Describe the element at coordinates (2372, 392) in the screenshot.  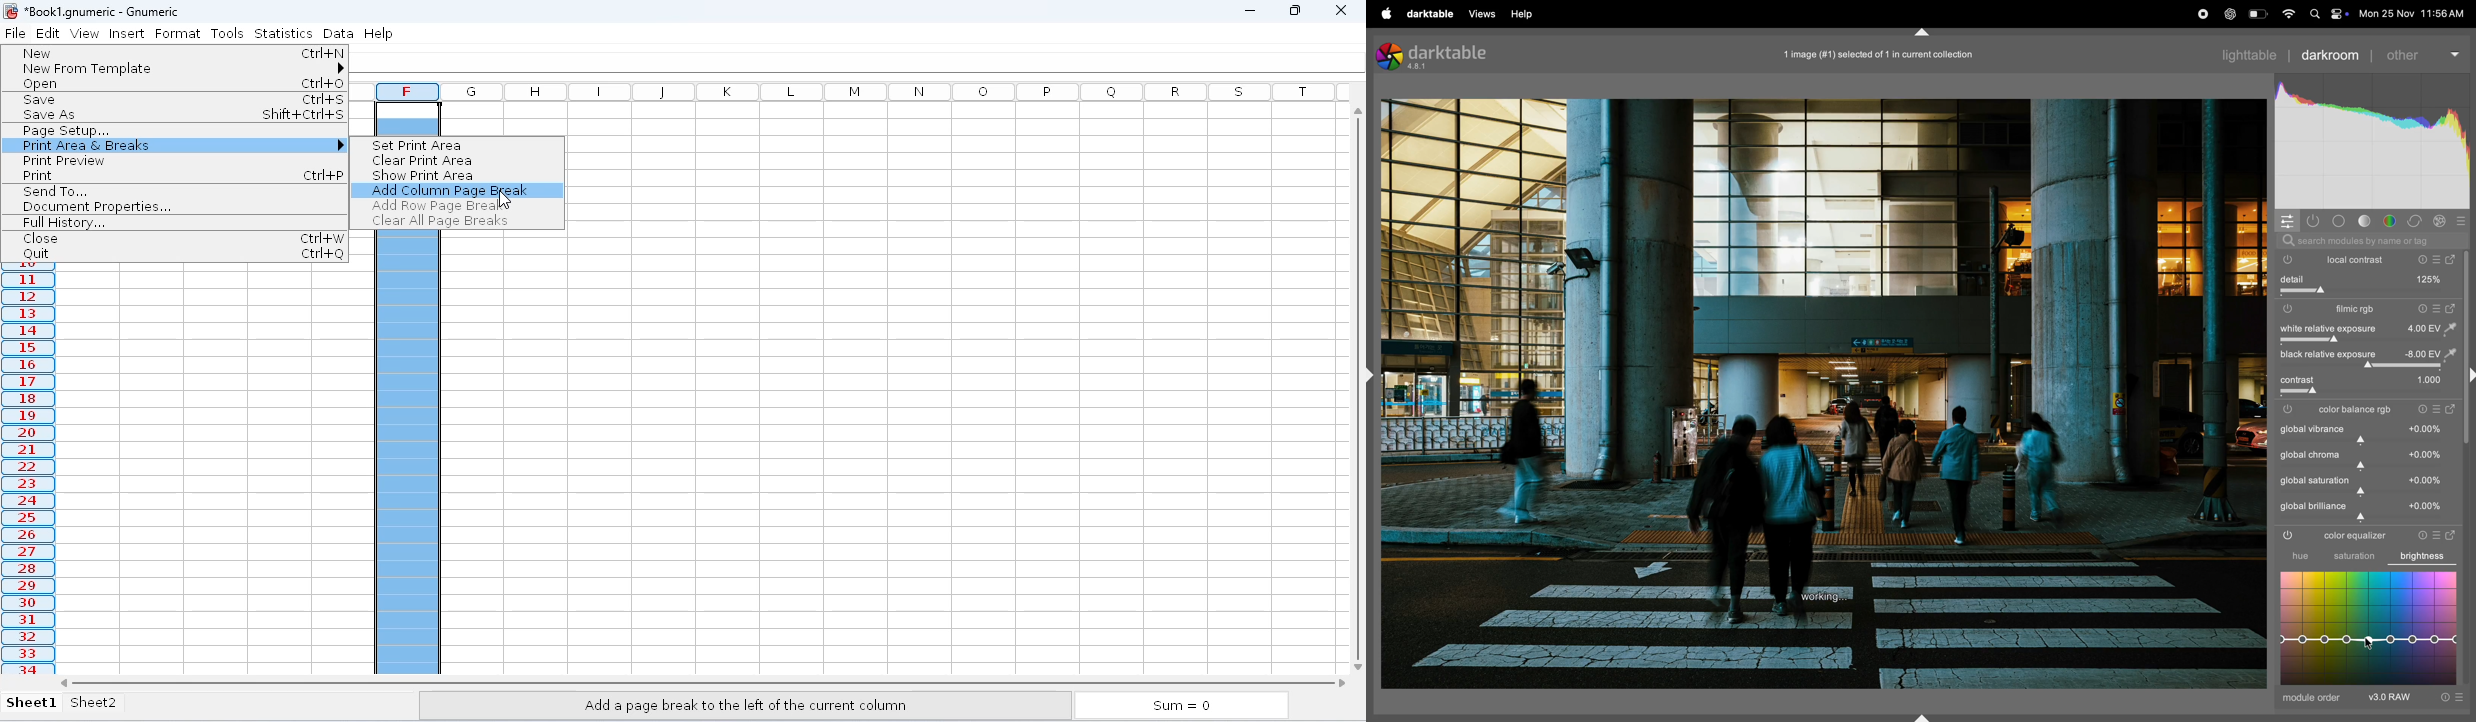
I see `slider` at that location.